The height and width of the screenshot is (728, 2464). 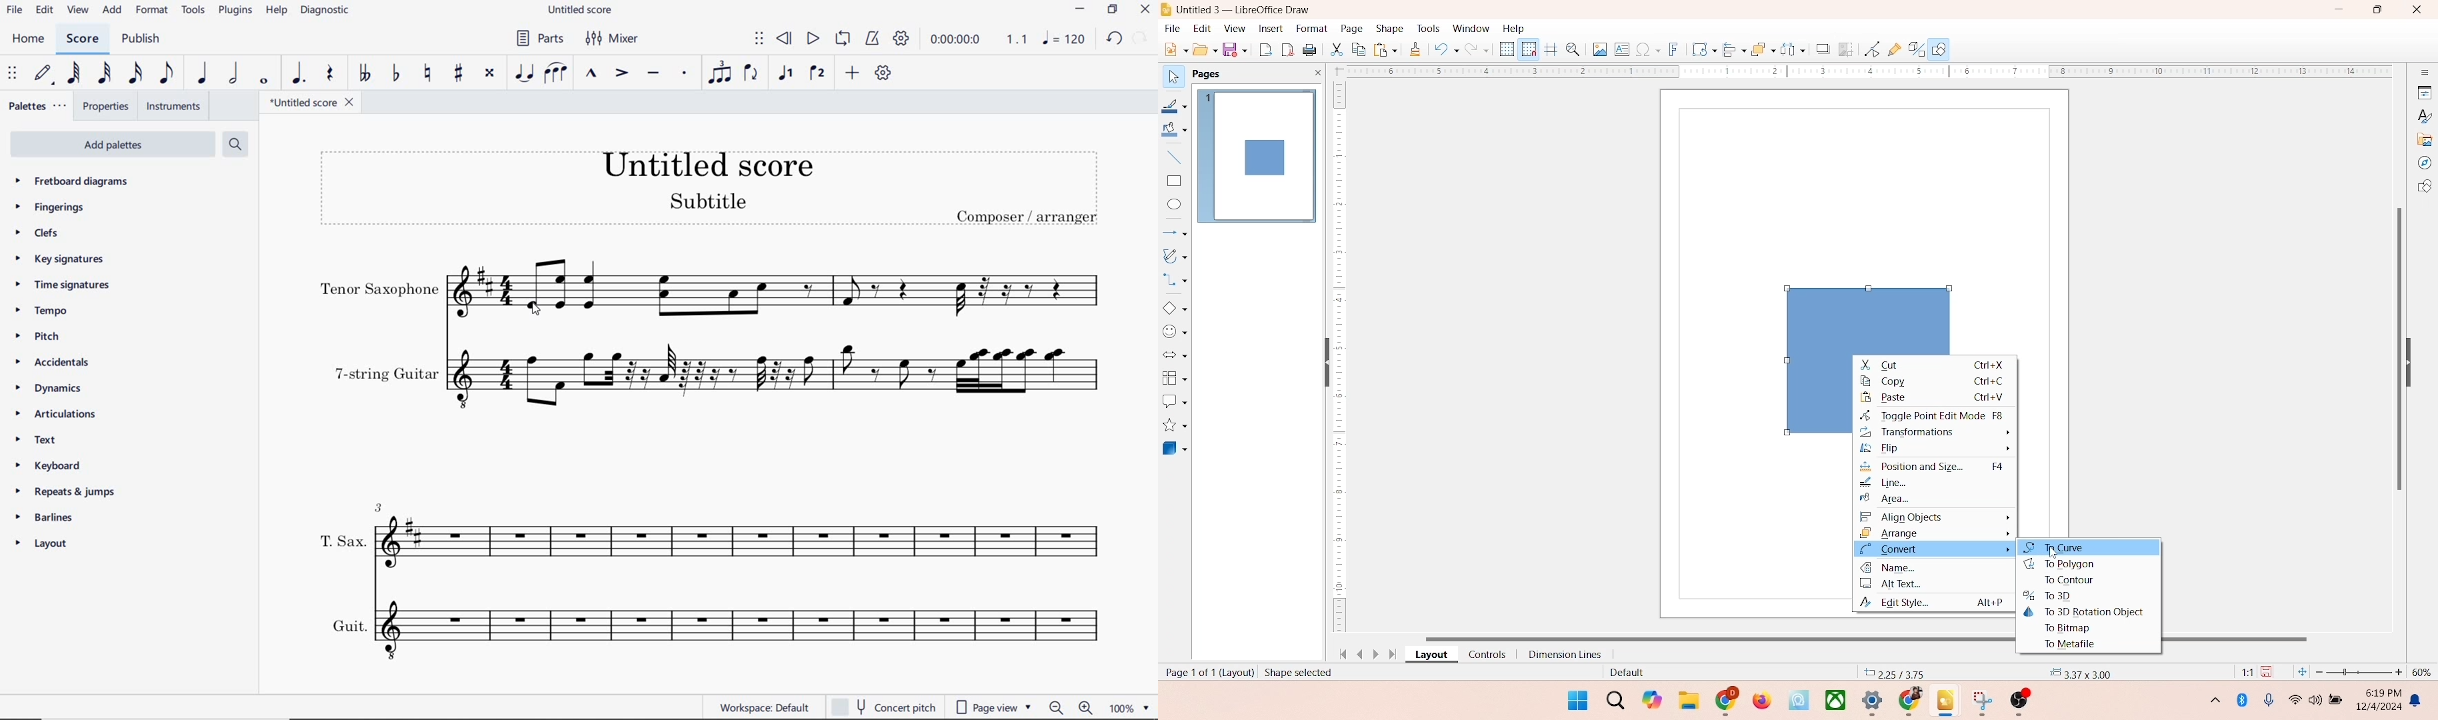 What do you see at coordinates (903, 39) in the screenshot?
I see `PLAYBACK SETTINGS` at bounding box center [903, 39].